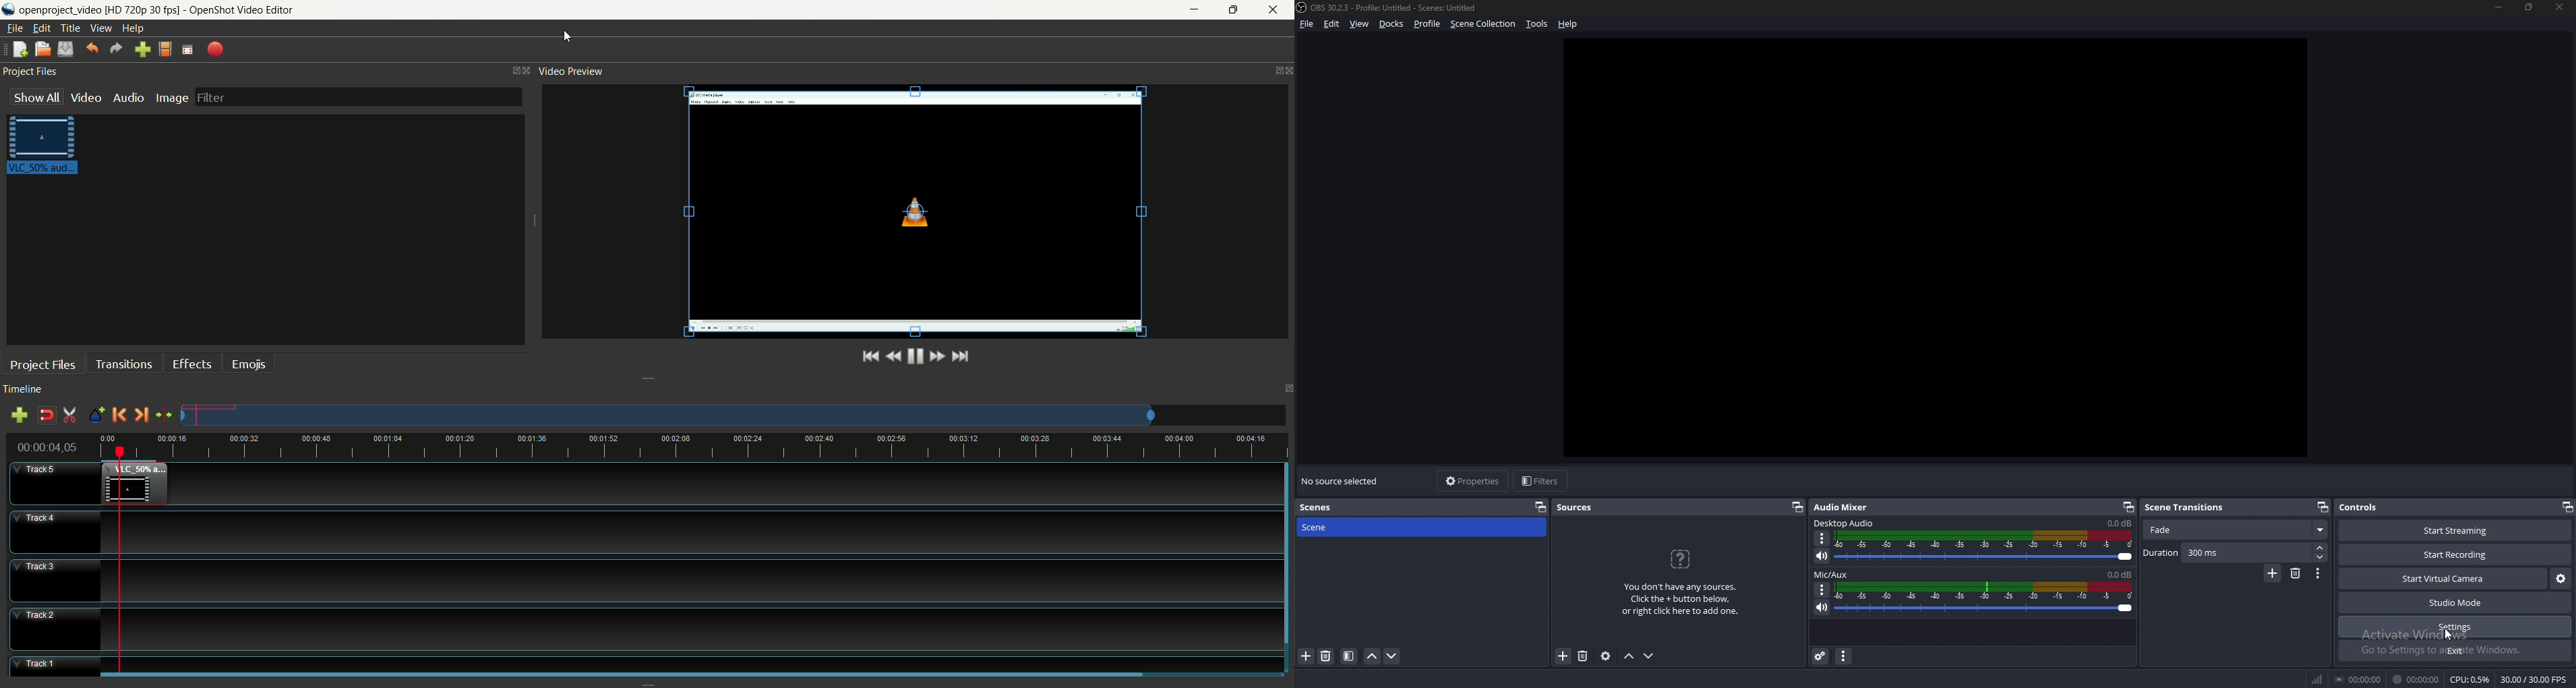  I want to click on center the timeline on the playhead, so click(164, 418).